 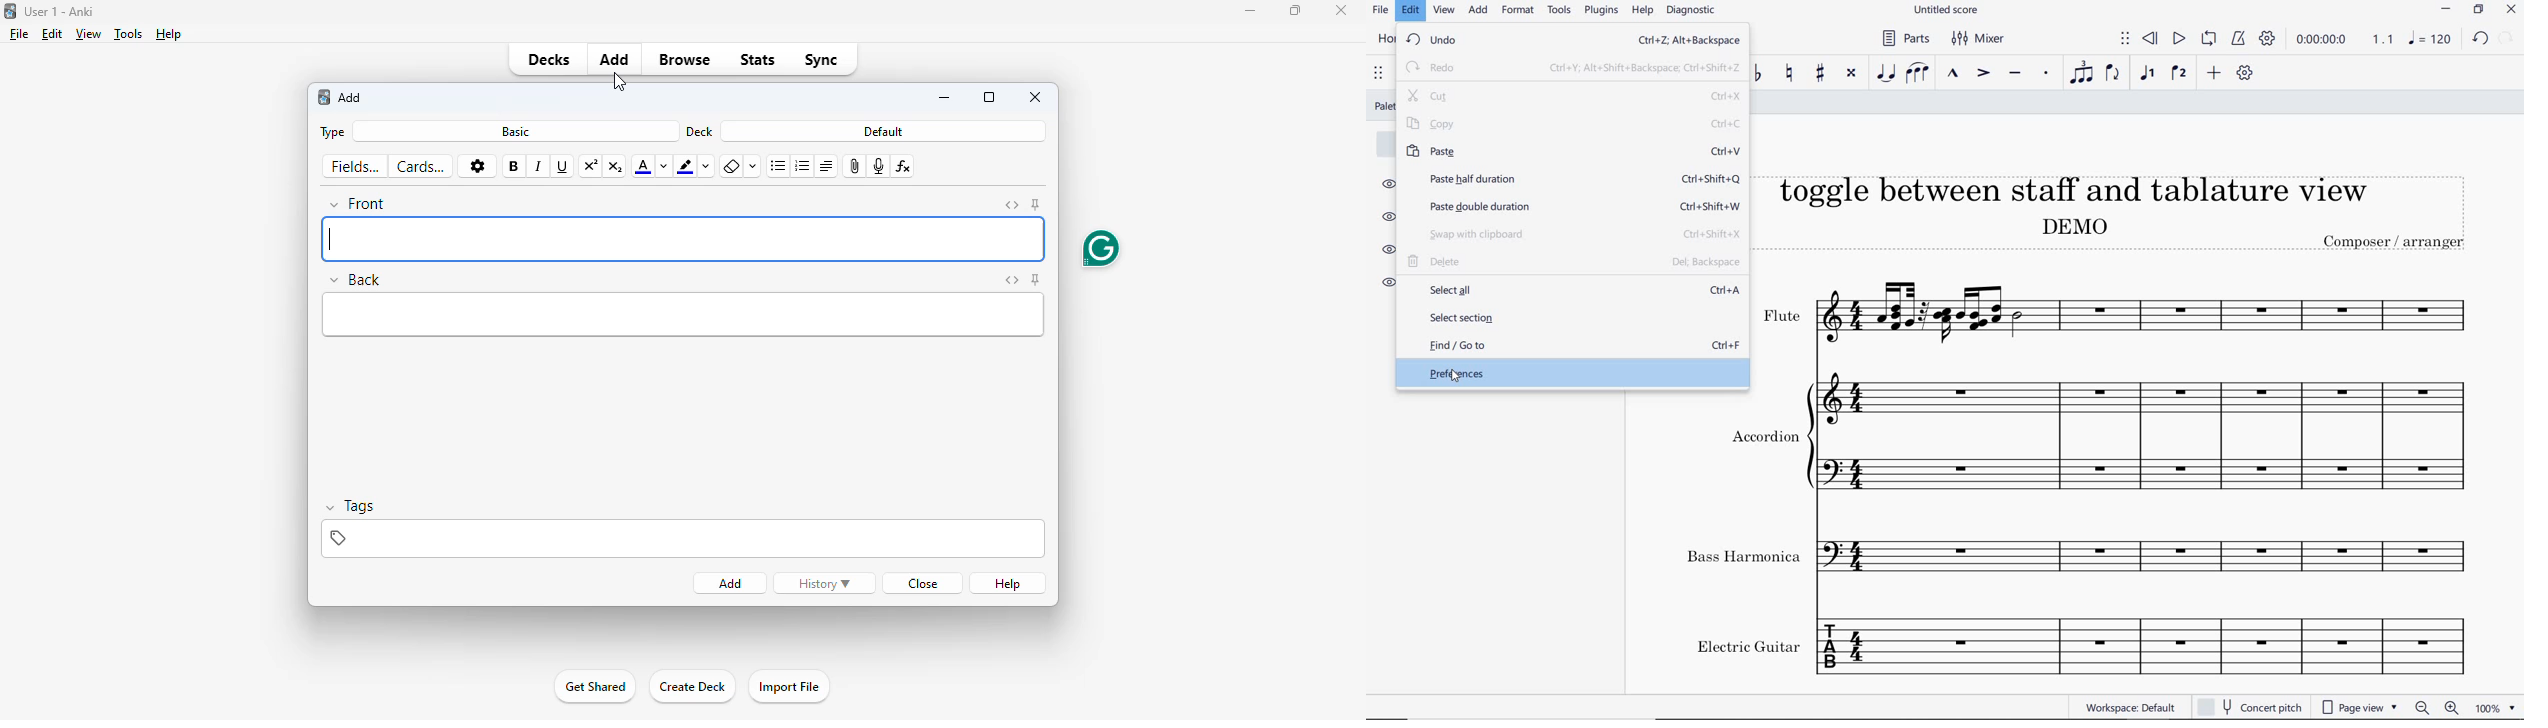 I want to click on bold, so click(x=514, y=166).